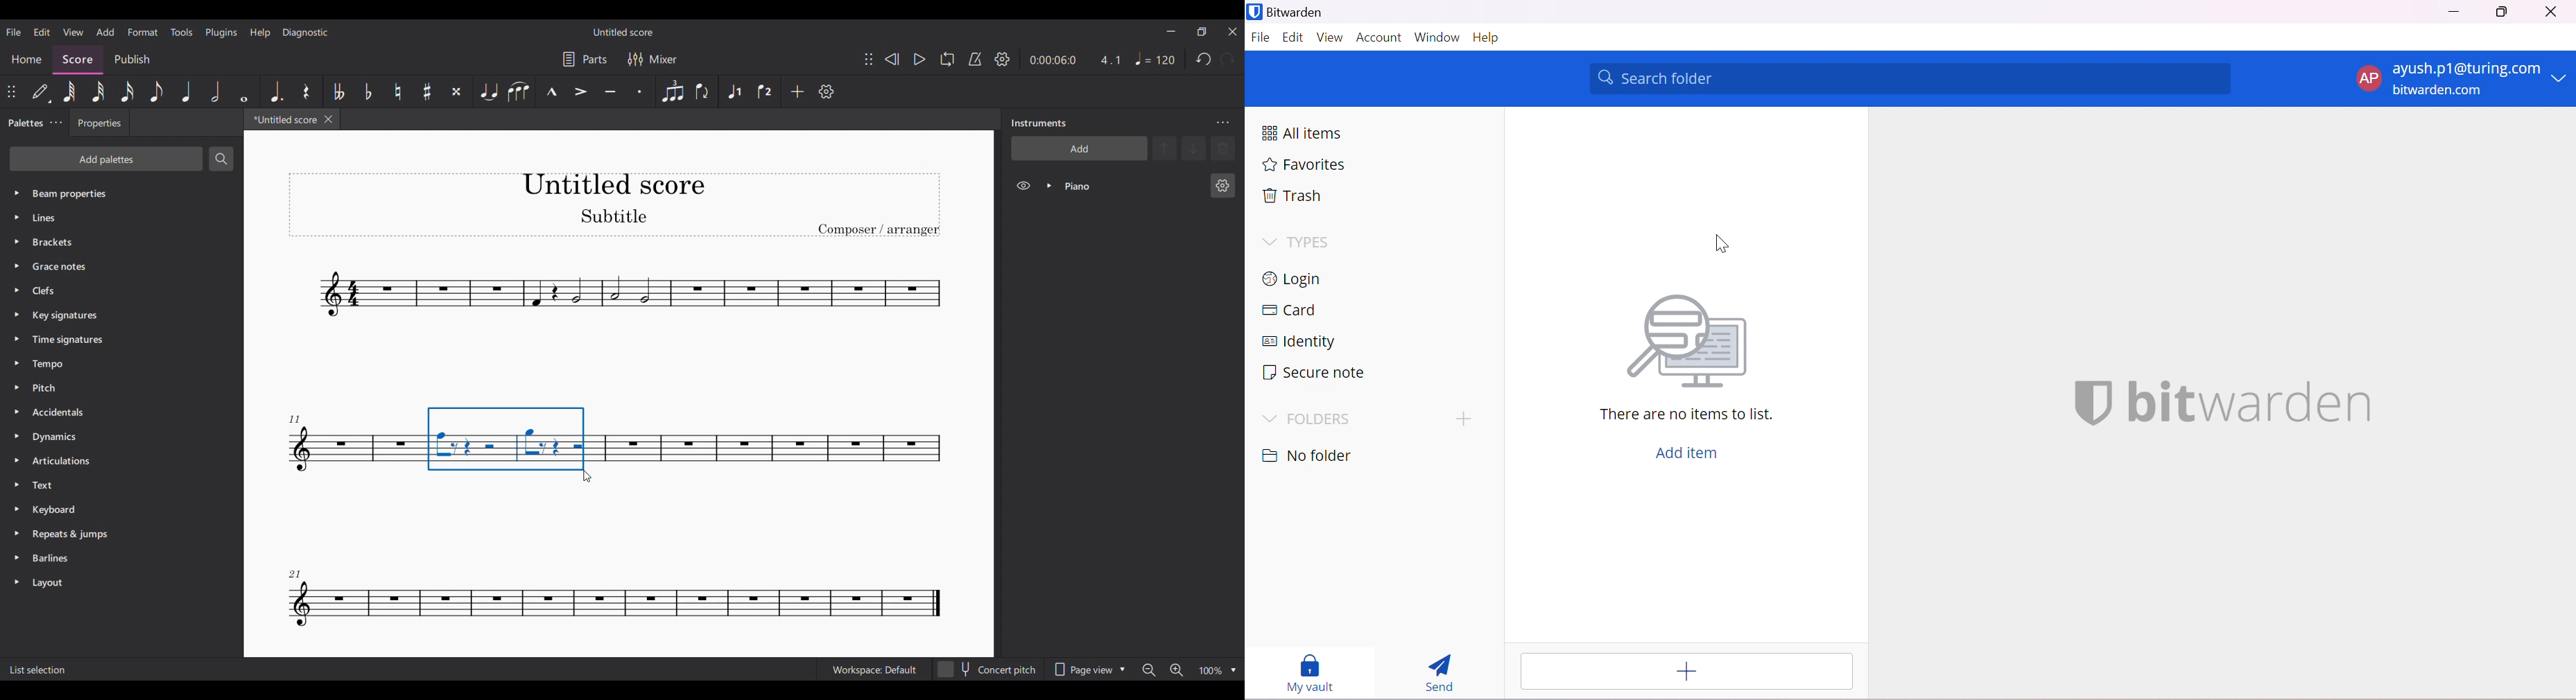 This screenshot has width=2576, height=700. I want to click on Close tab, so click(329, 119).